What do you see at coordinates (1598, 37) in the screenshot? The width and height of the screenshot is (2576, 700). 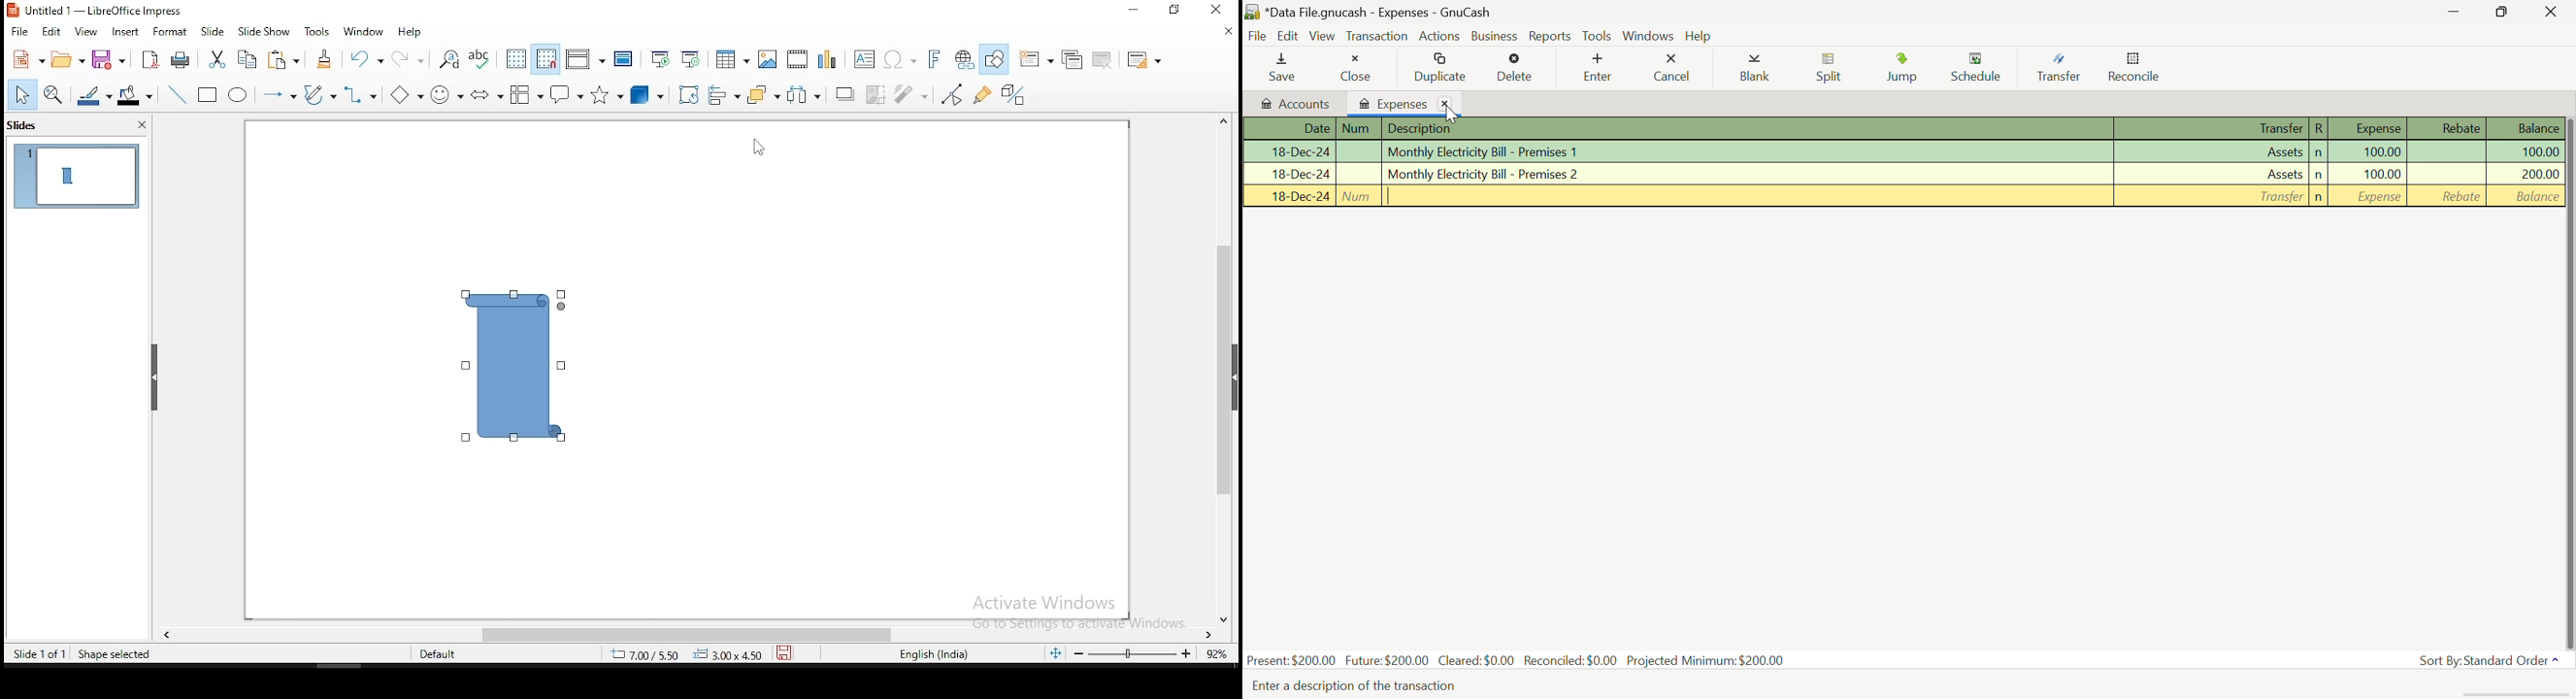 I see `Tools` at bounding box center [1598, 37].